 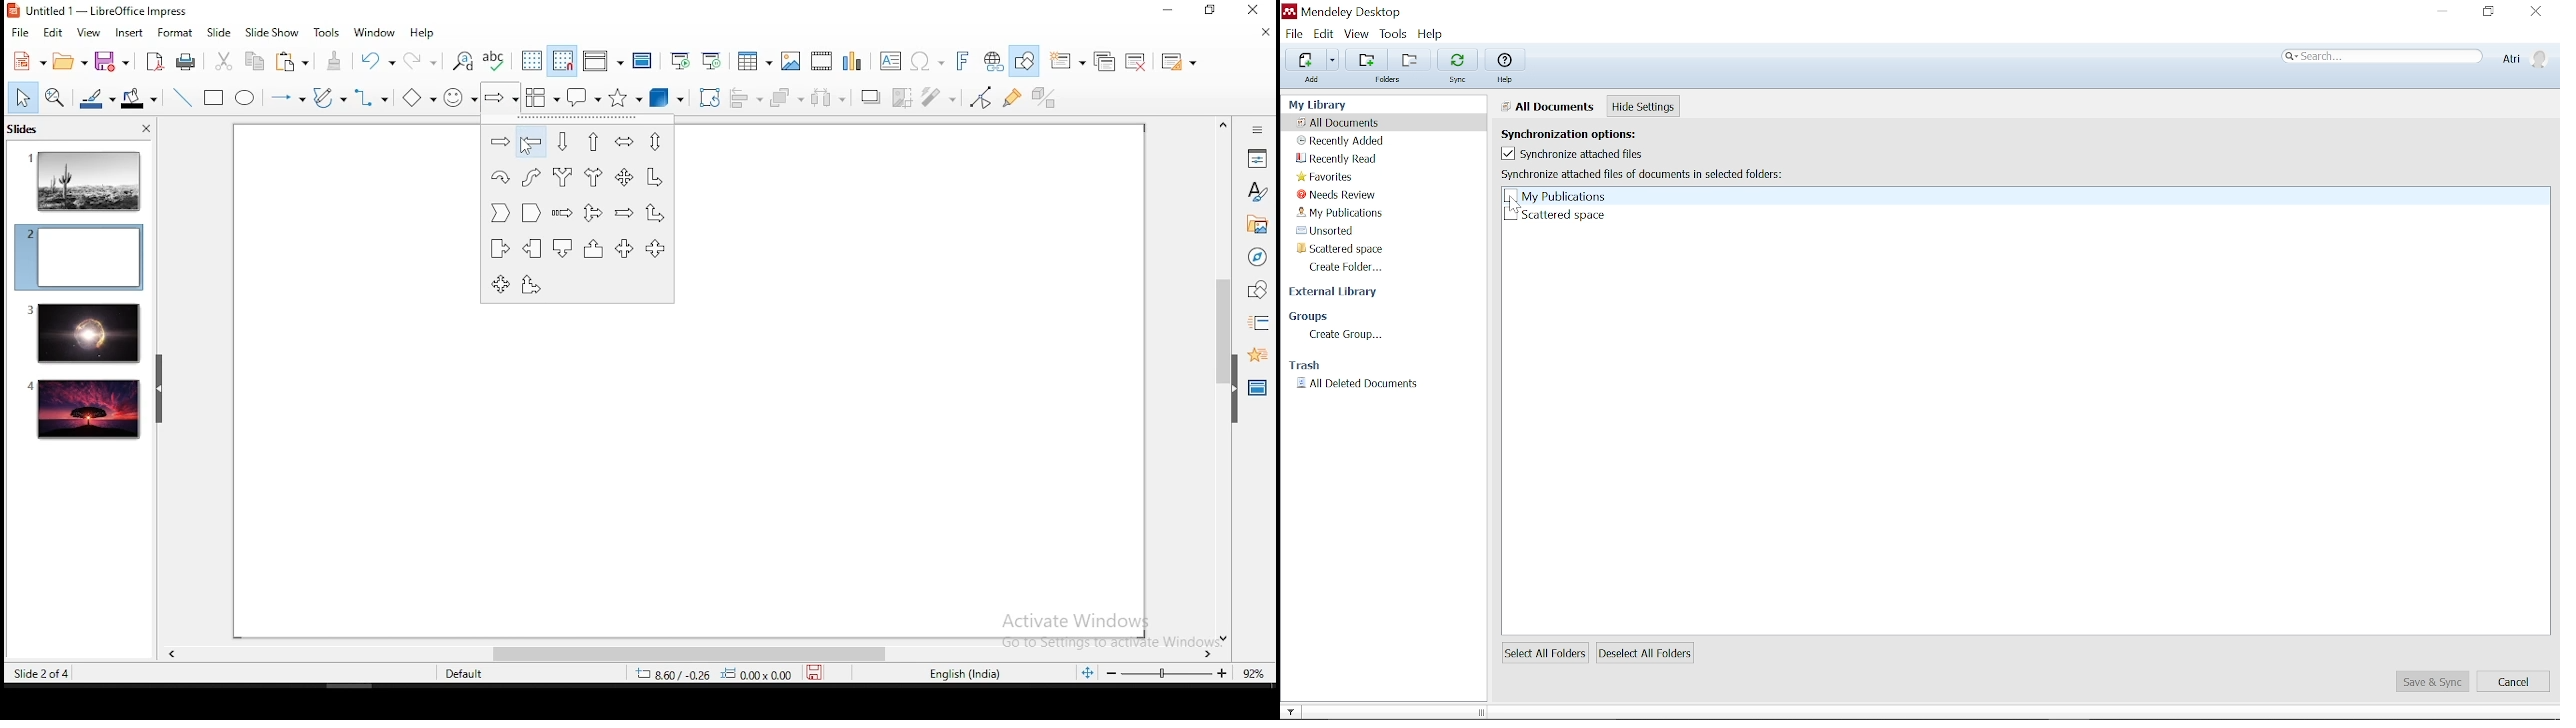 What do you see at coordinates (681, 654) in the screenshot?
I see `scroll bar` at bounding box center [681, 654].